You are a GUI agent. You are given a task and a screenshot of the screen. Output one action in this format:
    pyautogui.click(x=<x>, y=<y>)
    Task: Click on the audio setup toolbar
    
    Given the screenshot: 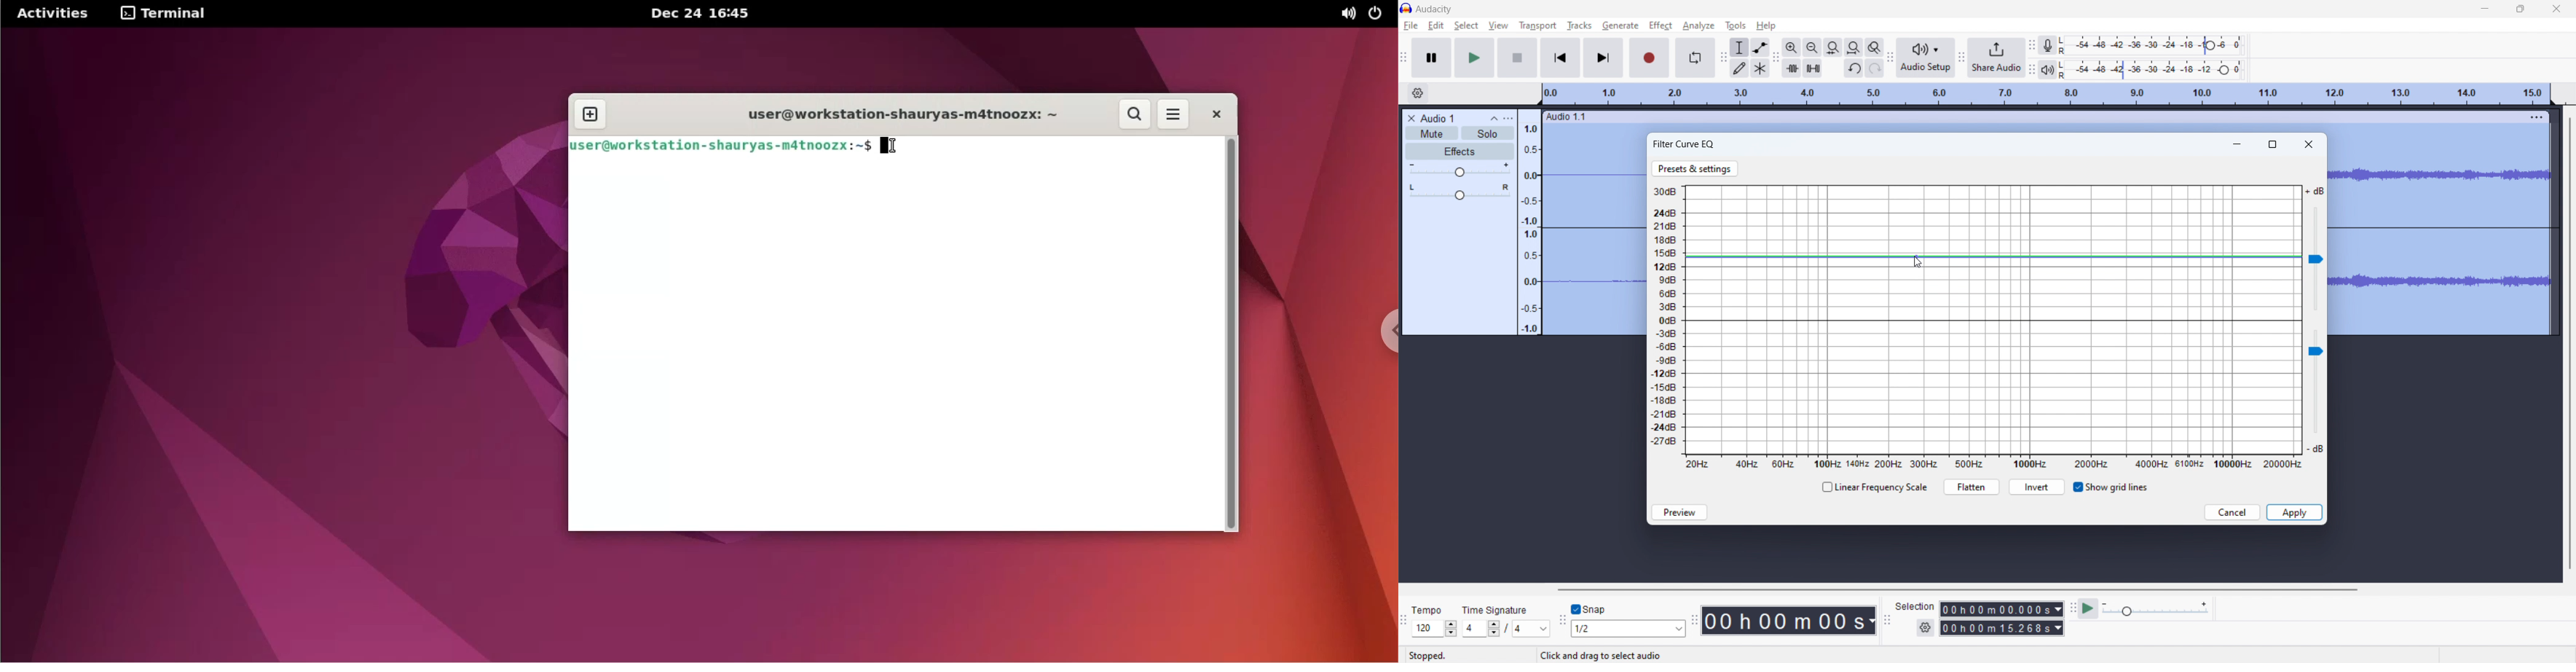 What is the action you would take?
    pyautogui.click(x=1890, y=57)
    